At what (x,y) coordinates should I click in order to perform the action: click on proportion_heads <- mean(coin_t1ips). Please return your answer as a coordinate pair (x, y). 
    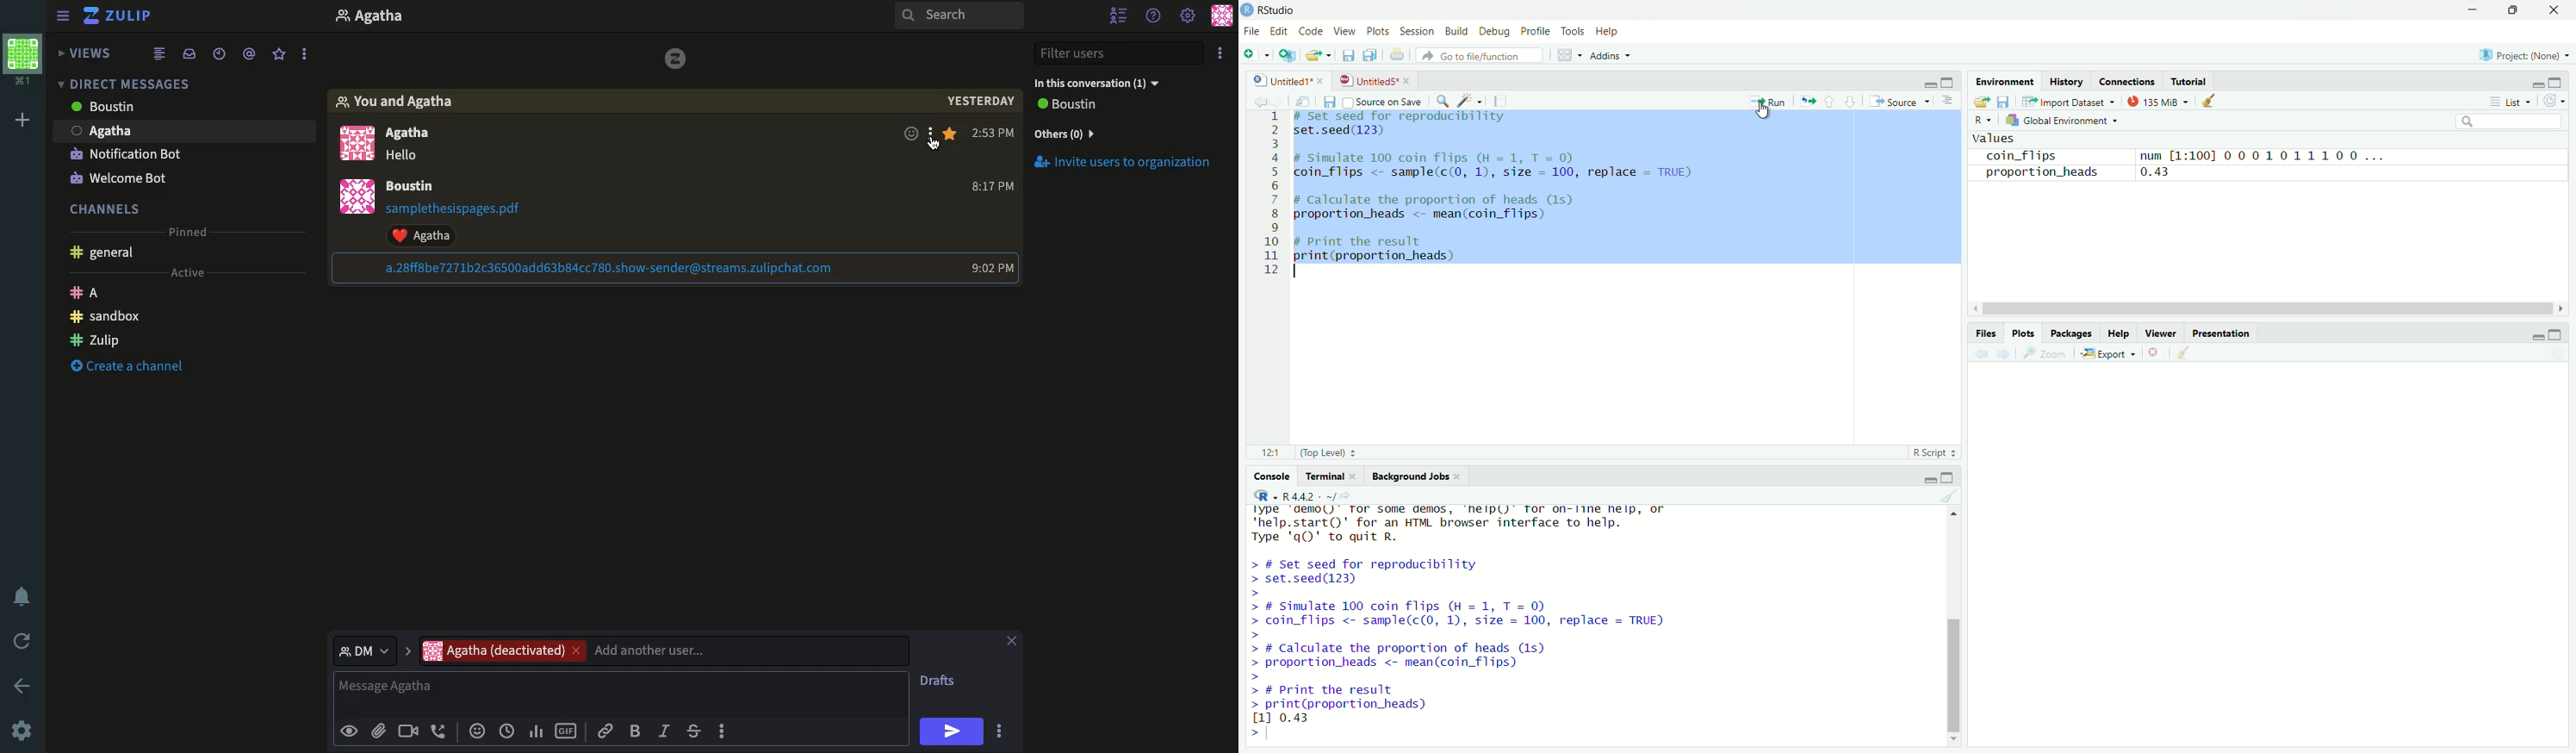
    Looking at the image, I should click on (1435, 217).